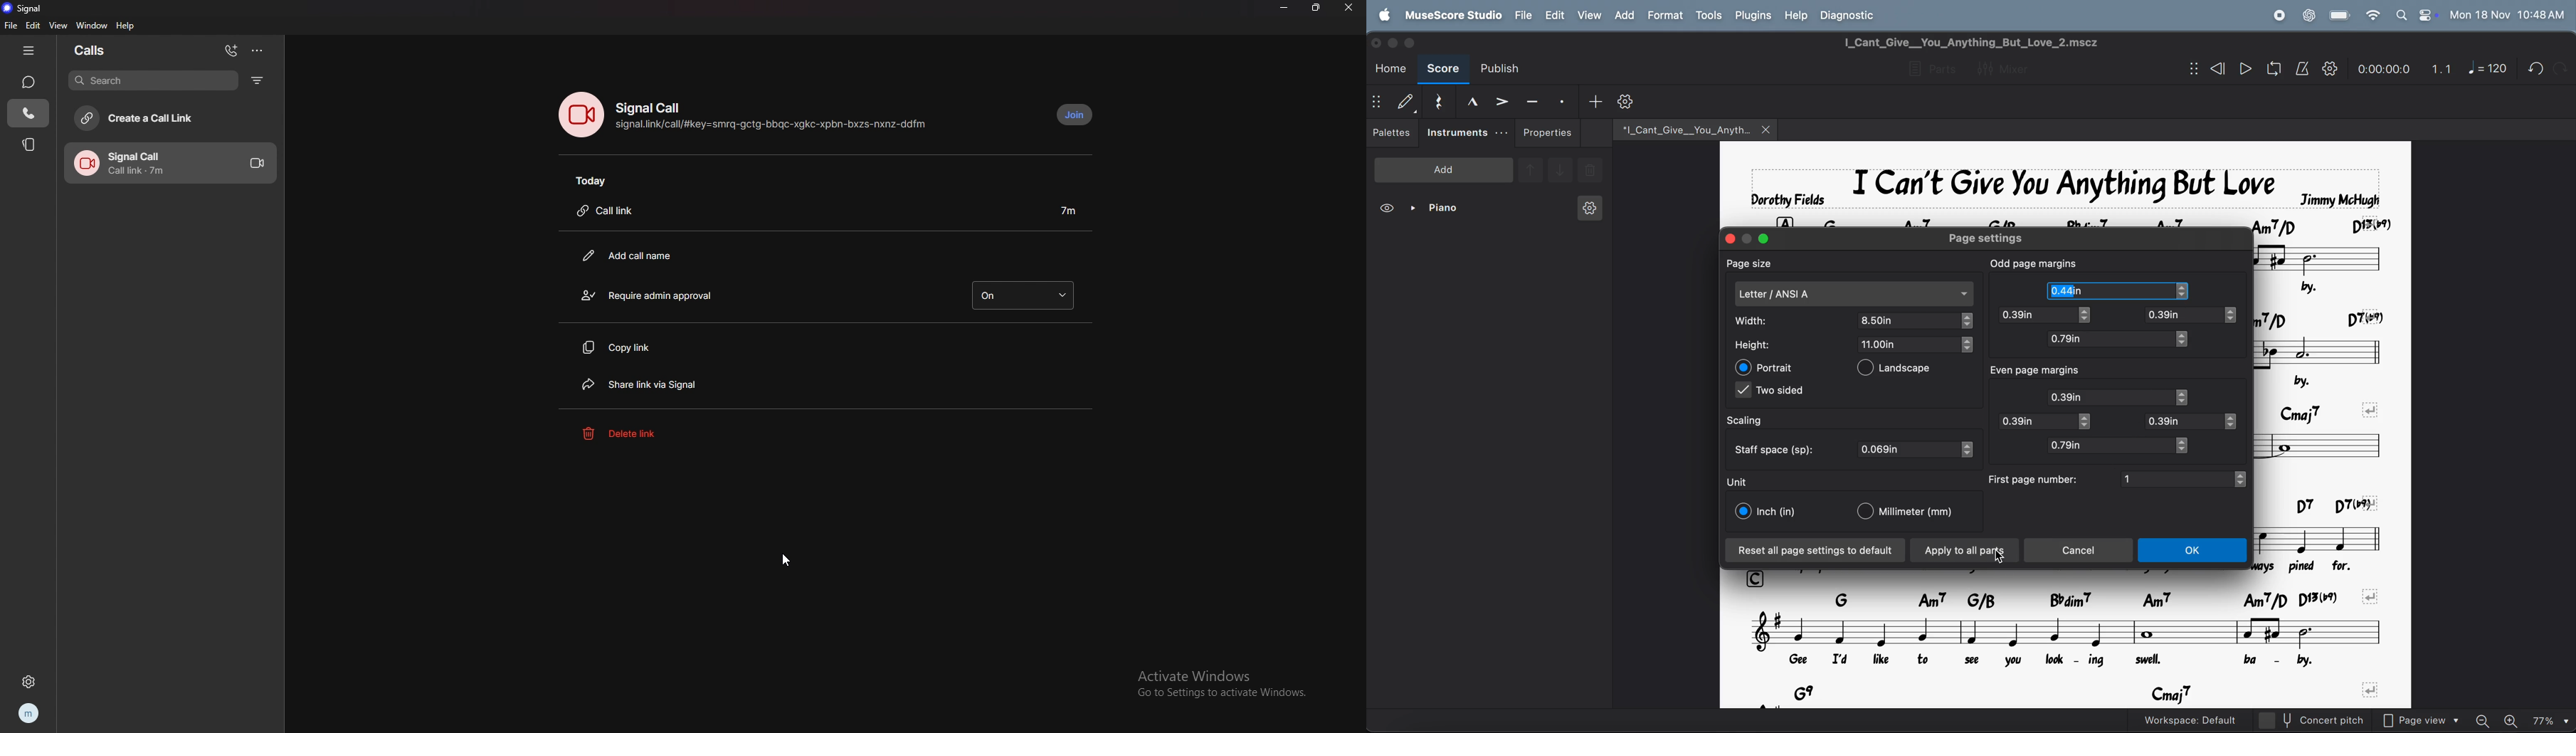 This screenshot has height=756, width=2576. What do you see at coordinates (2330, 257) in the screenshot?
I see `notes` at bounding box center [2330, 257].